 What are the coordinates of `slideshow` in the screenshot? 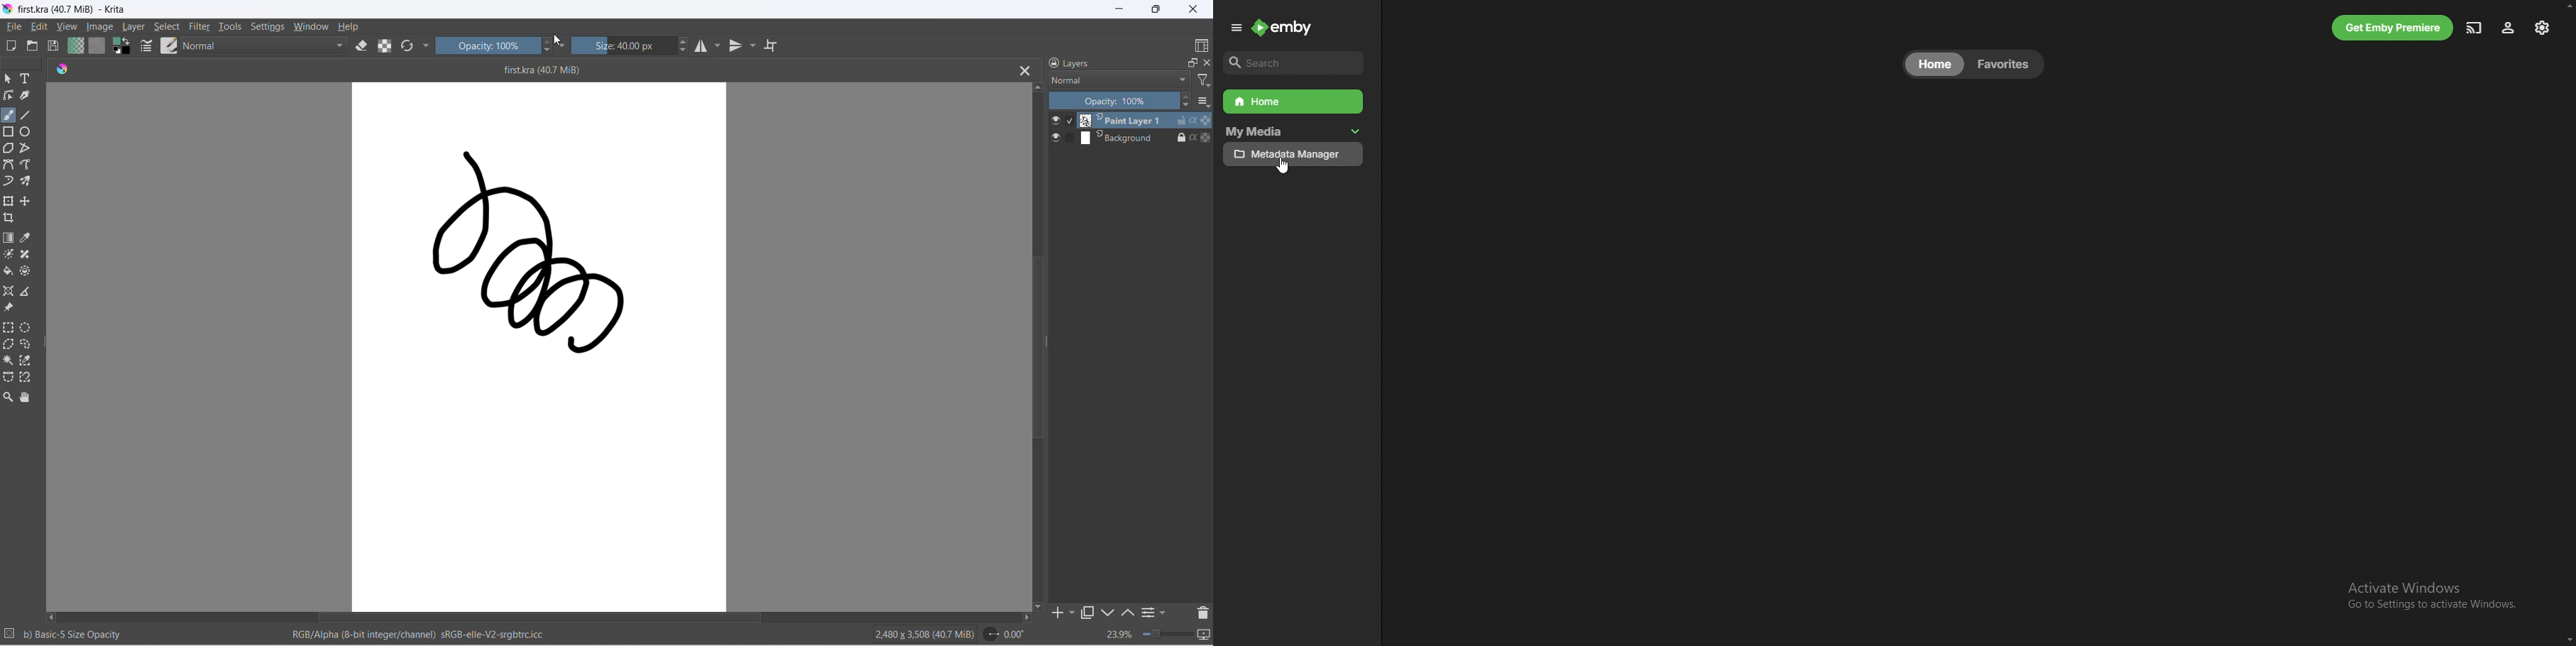 It's located at (1205, 635).